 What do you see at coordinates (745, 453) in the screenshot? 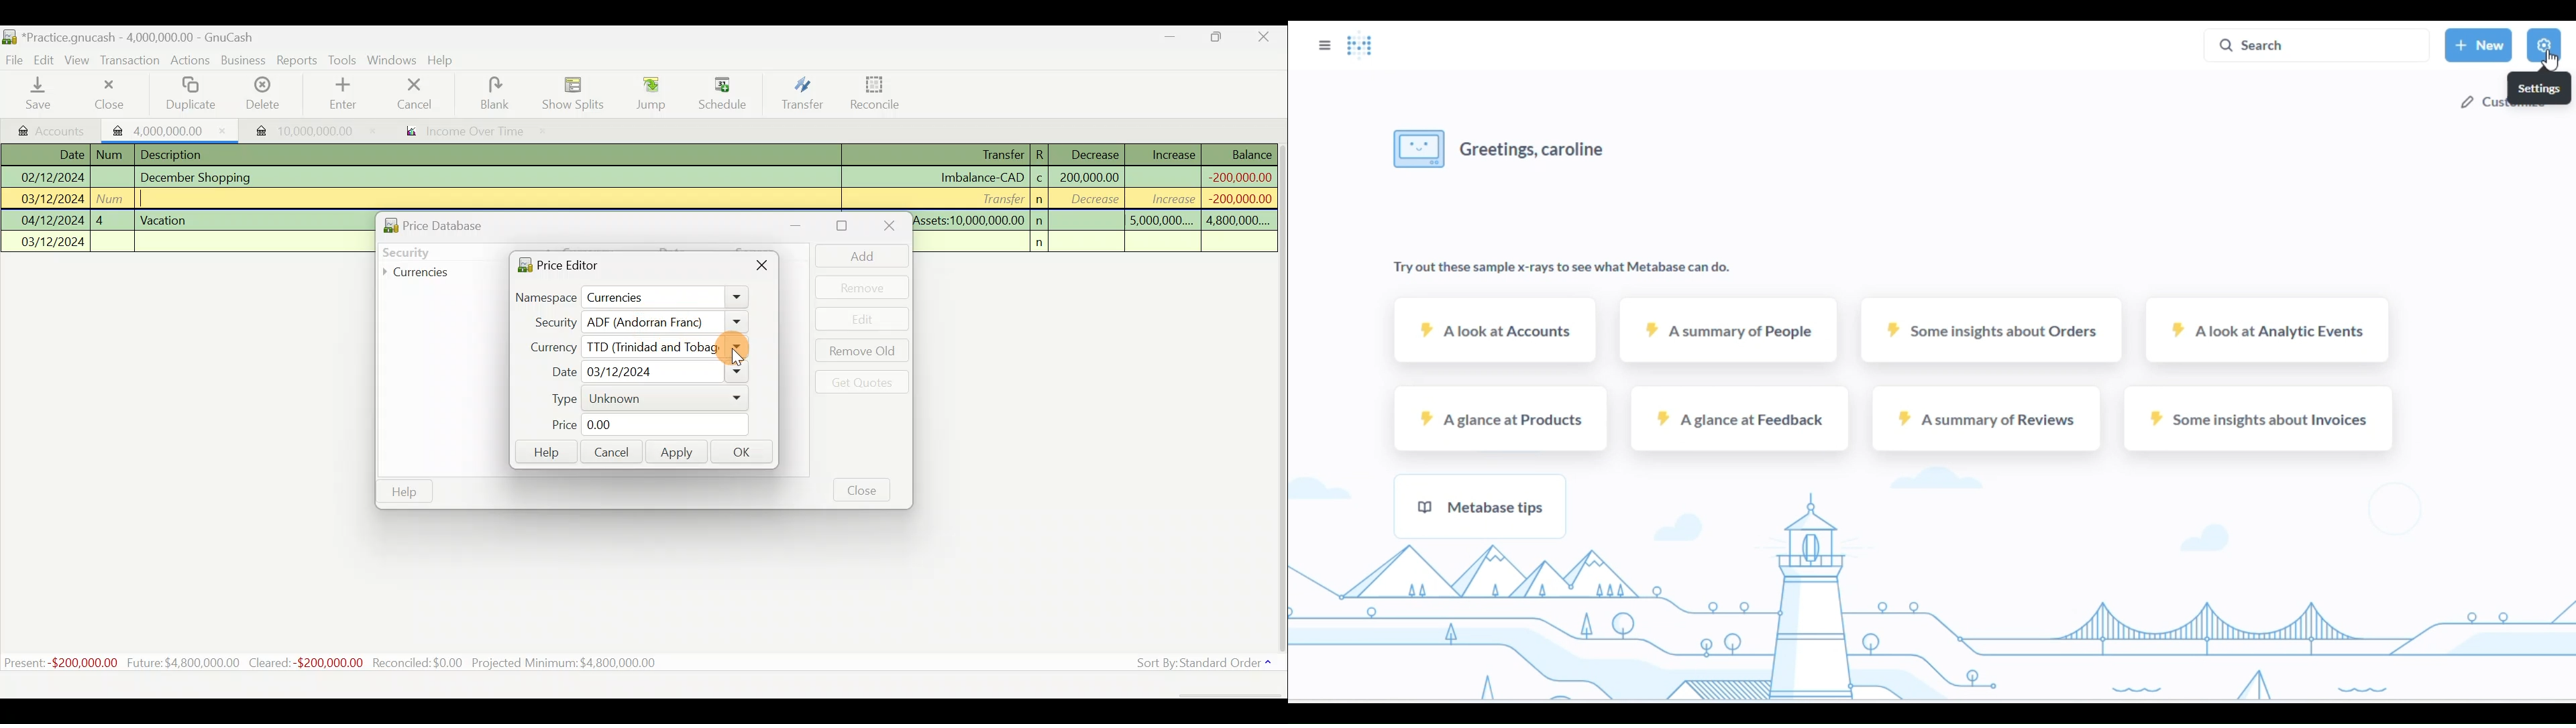
I see `OK` at bounding box center [745, 453].